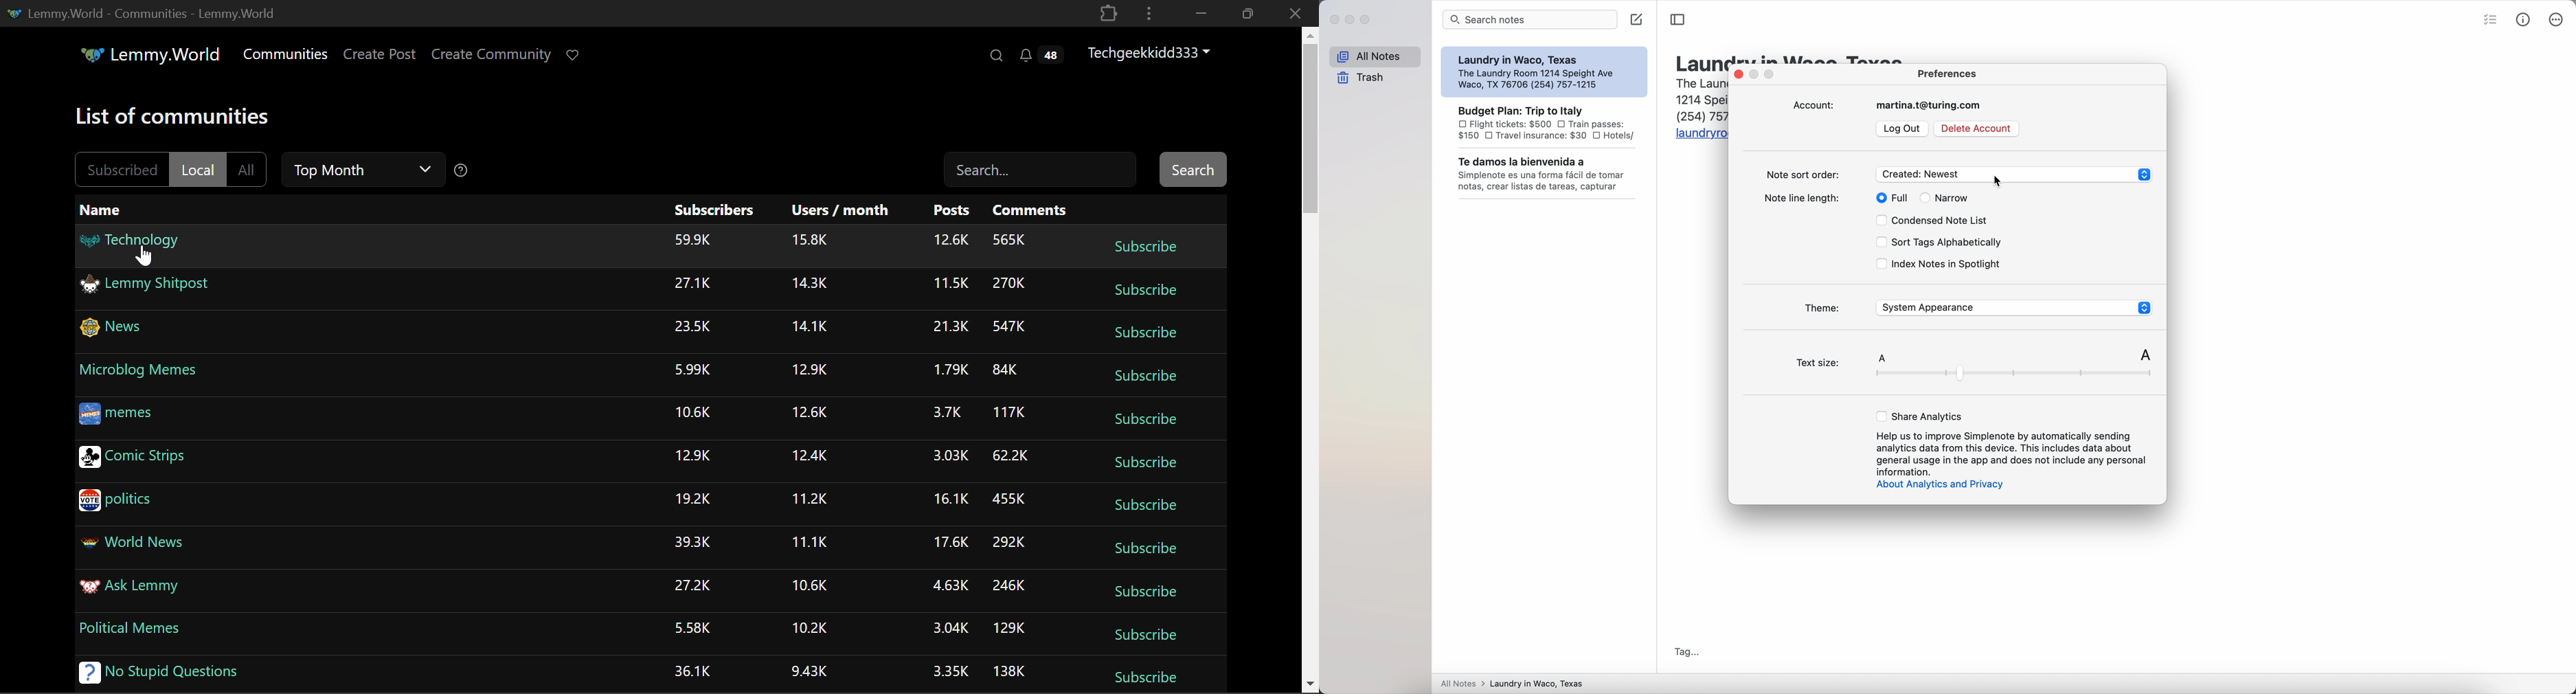  Describe the element at coordinates (141, 370) in the screenshot. I see `Microblog Memes` at that location.